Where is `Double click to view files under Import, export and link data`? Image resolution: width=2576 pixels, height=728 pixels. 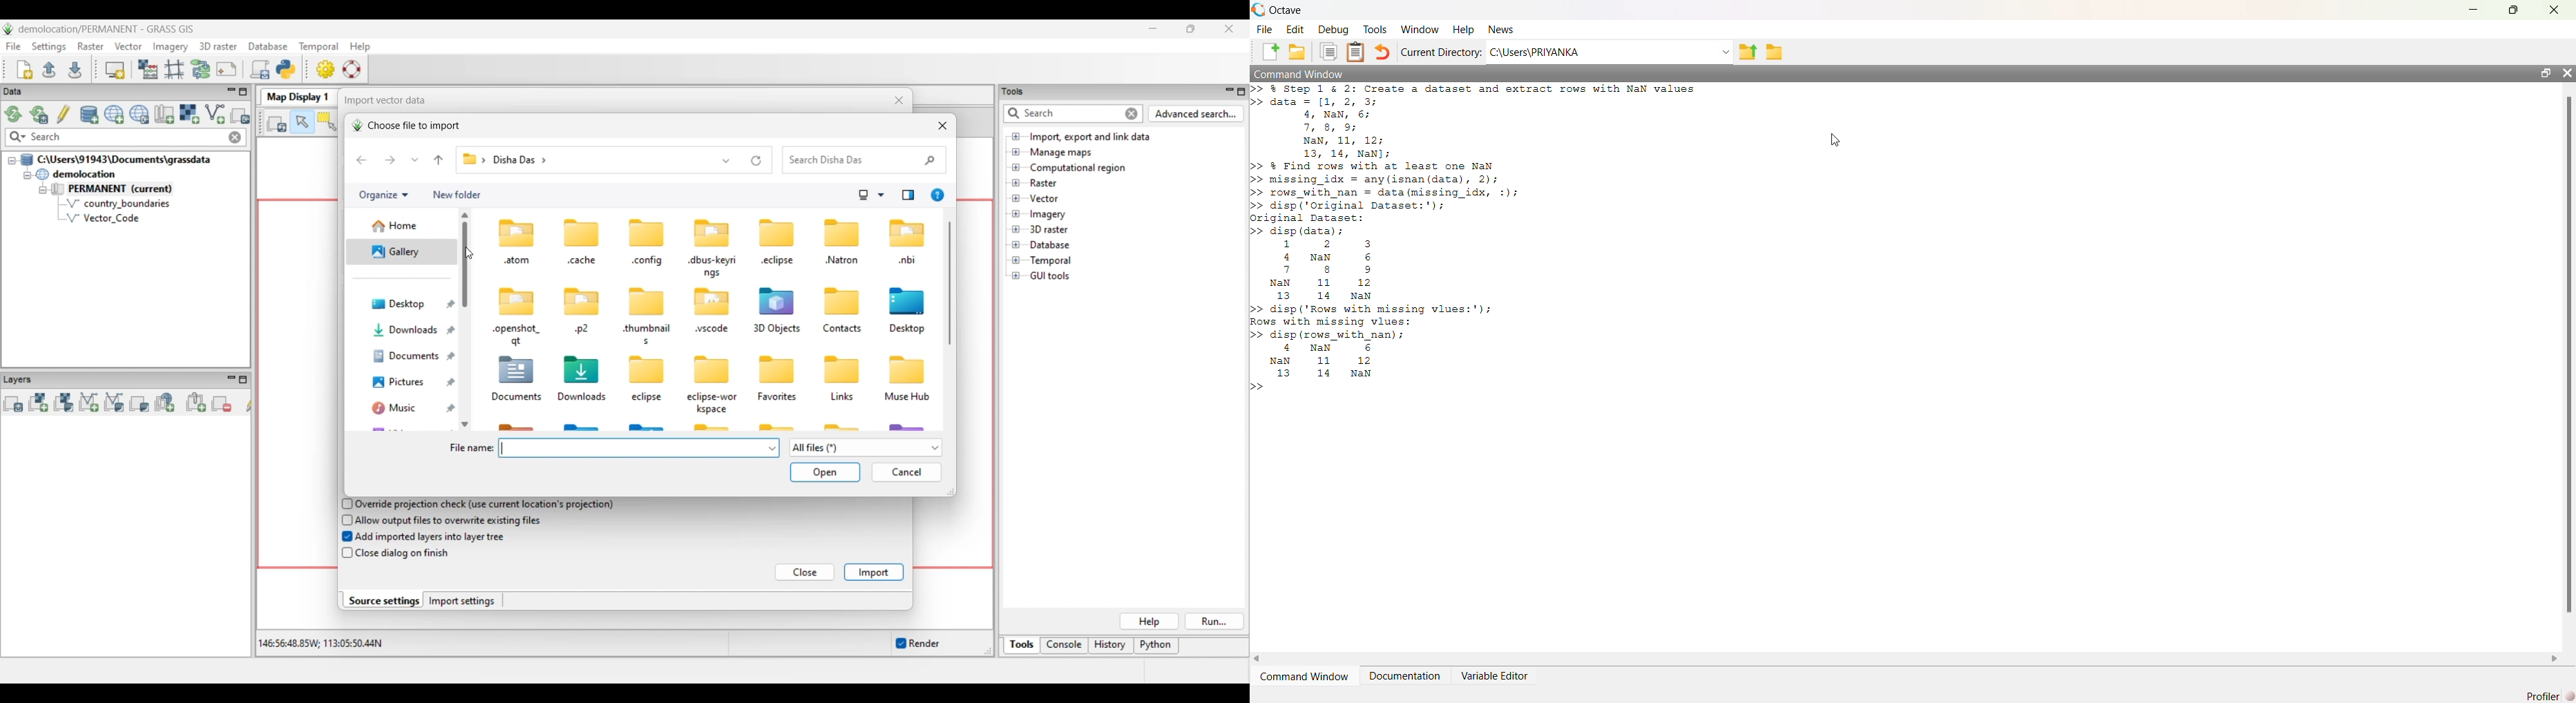 Double click to view files under Import, export and link data is located at coordinates (1091, 137).